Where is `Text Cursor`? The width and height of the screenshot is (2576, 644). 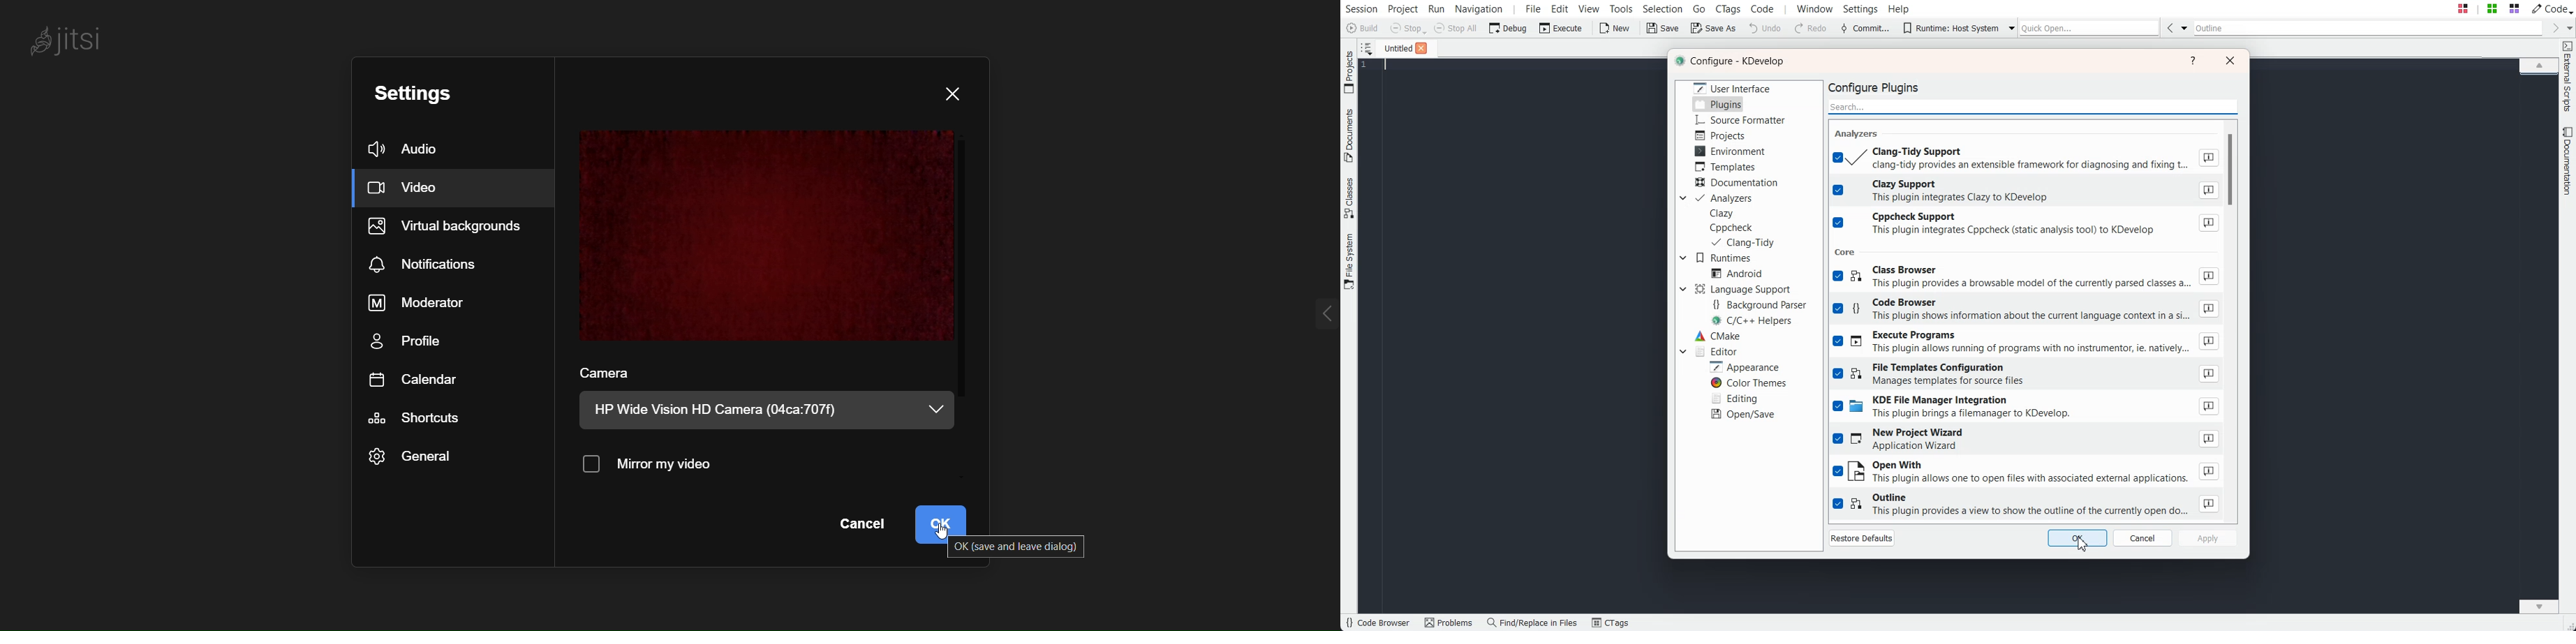
Text Cursor is located at coordinates (1387, 65).